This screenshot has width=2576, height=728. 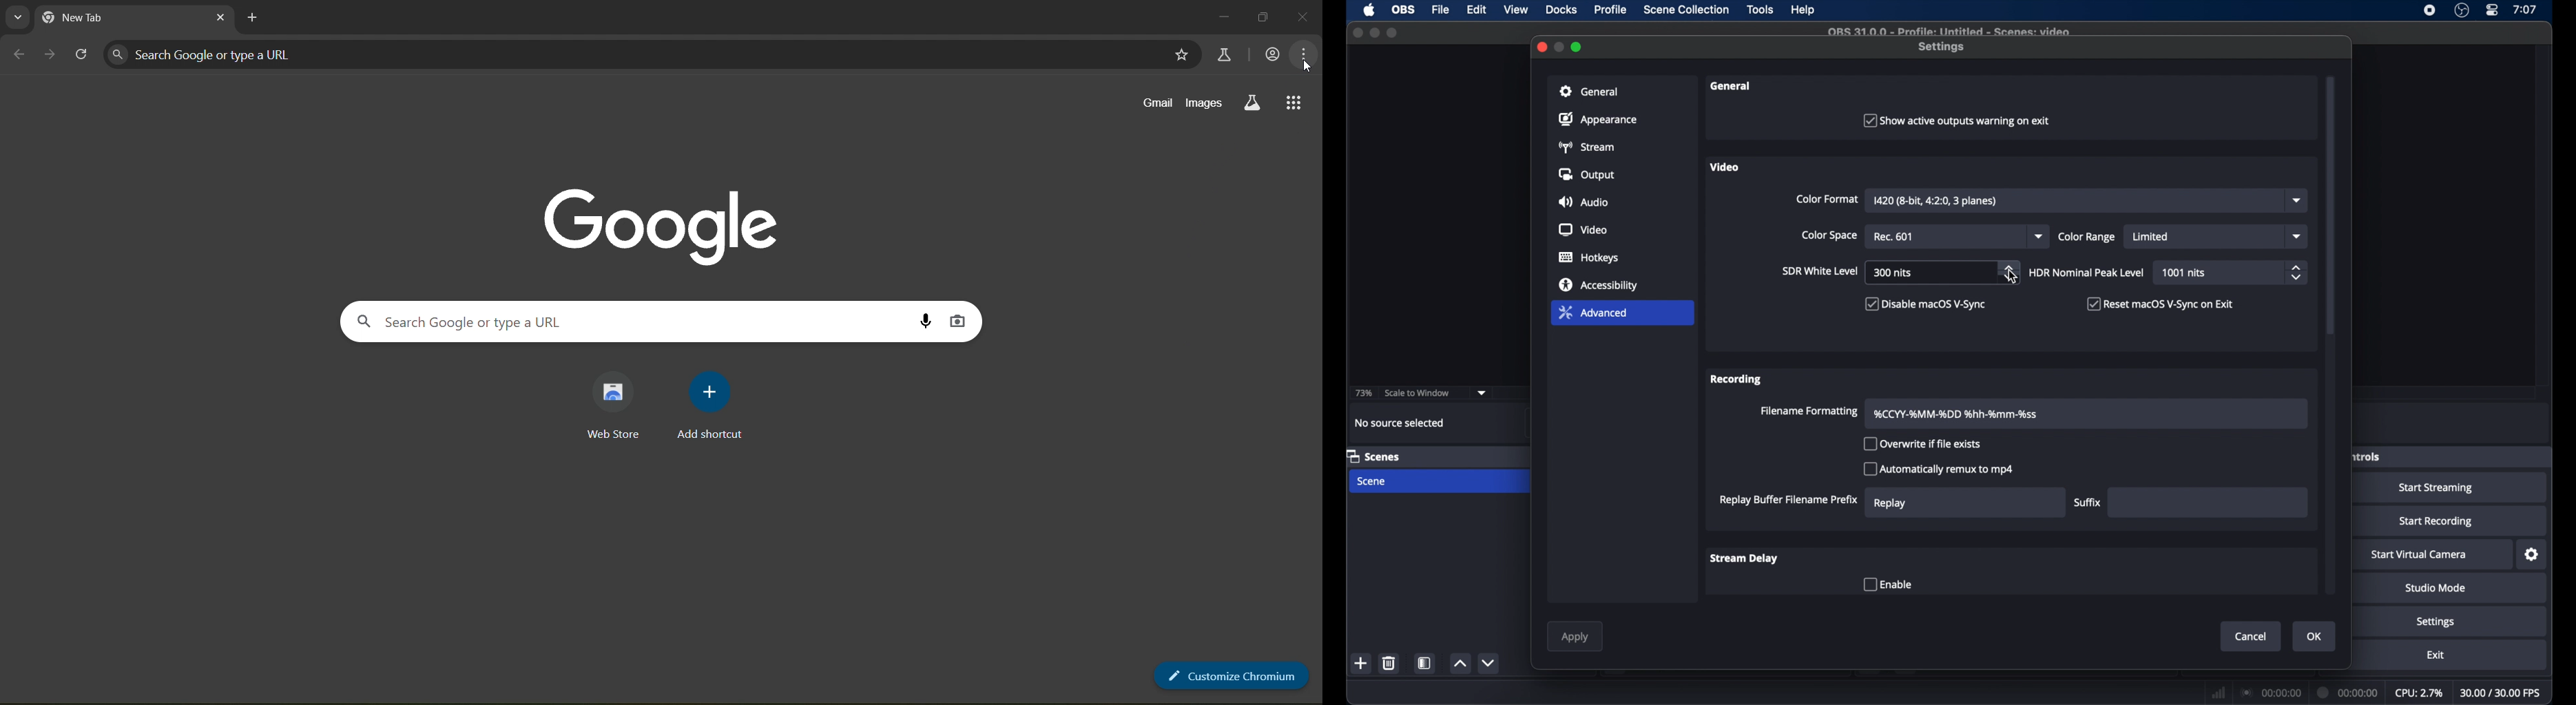 What do you see at coordinates (1788, 501) in the screenshot?
I see `replay buffer filename prefix` at bounding box center [1788, 501].